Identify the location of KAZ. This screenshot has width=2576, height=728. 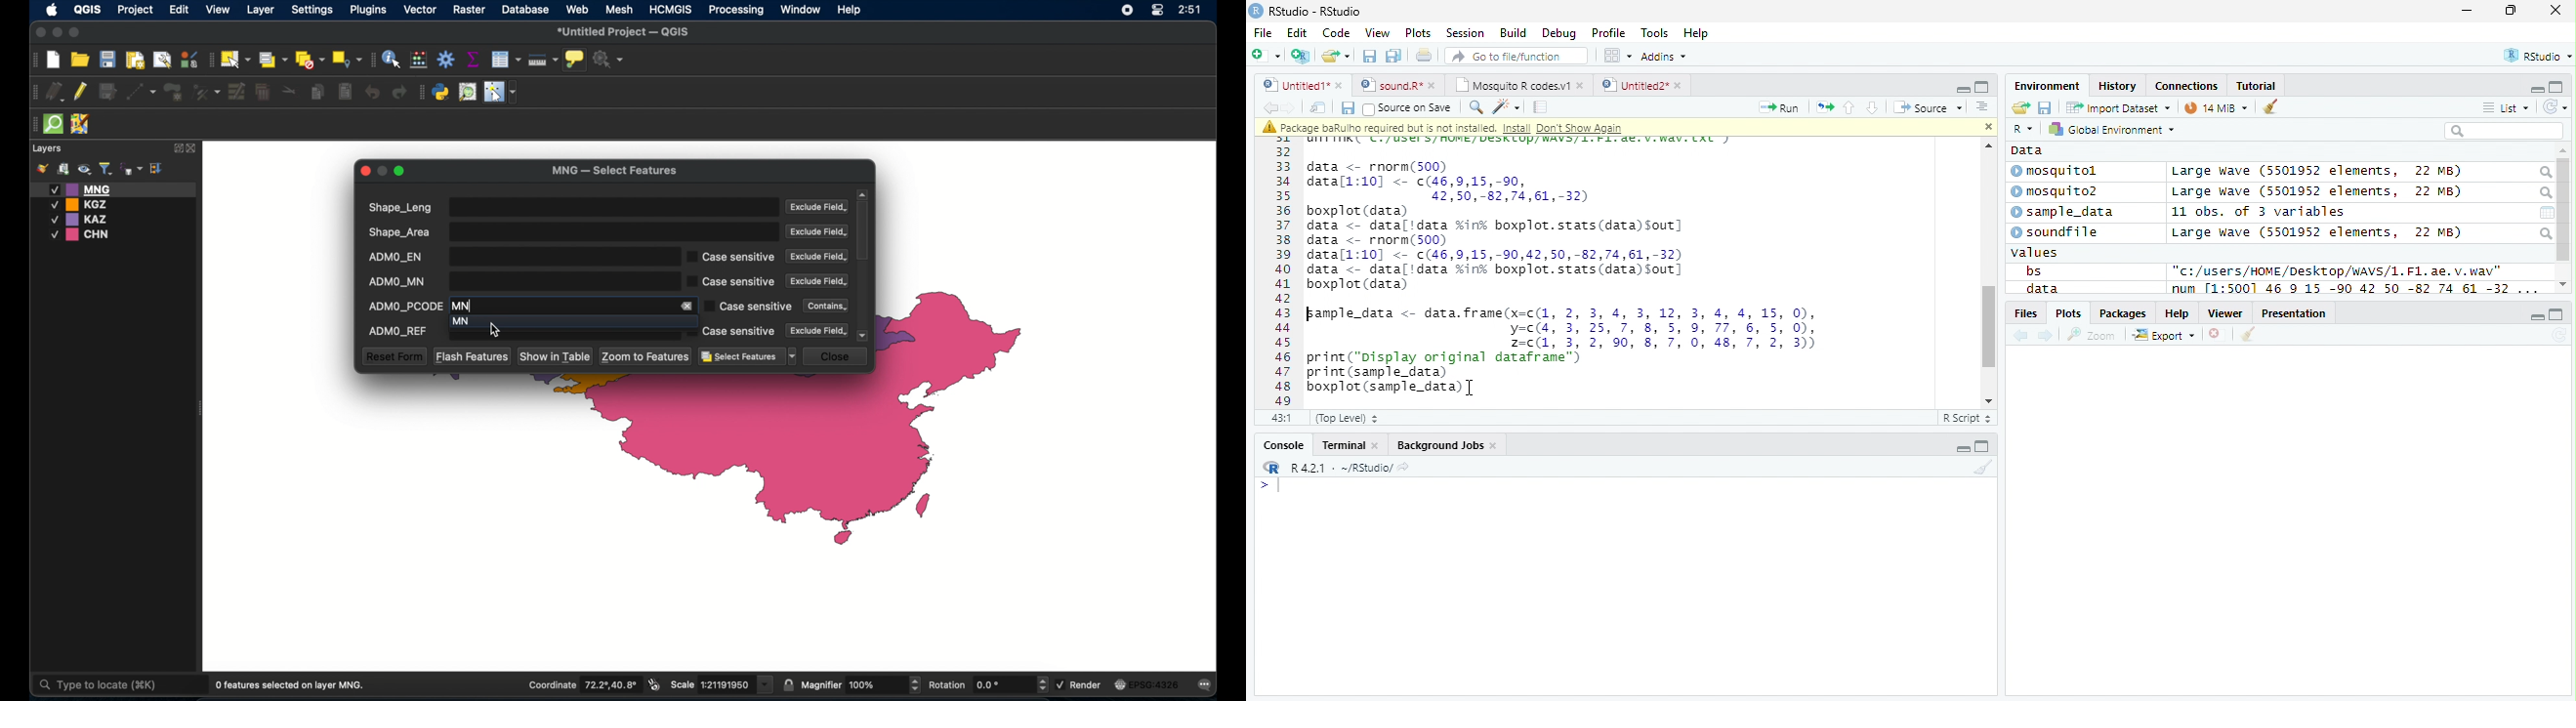
(87, 219).